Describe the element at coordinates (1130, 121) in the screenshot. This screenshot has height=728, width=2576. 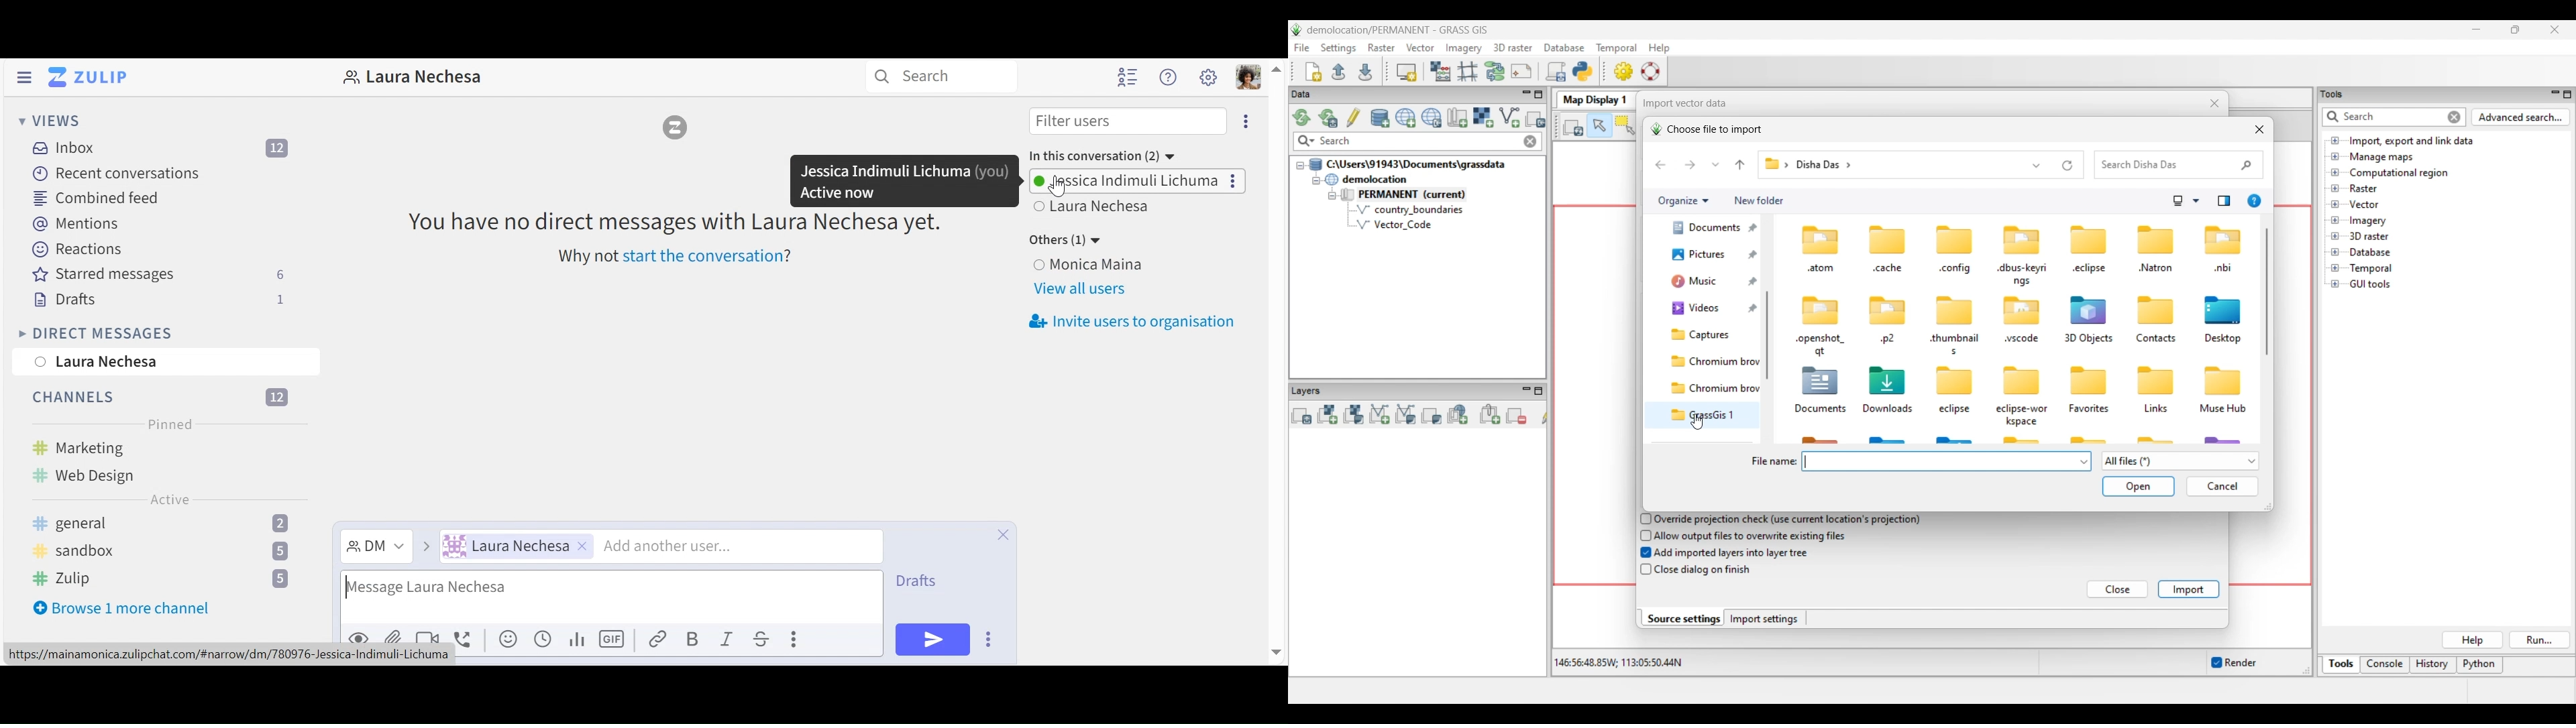
I see `Filter users` at that location.